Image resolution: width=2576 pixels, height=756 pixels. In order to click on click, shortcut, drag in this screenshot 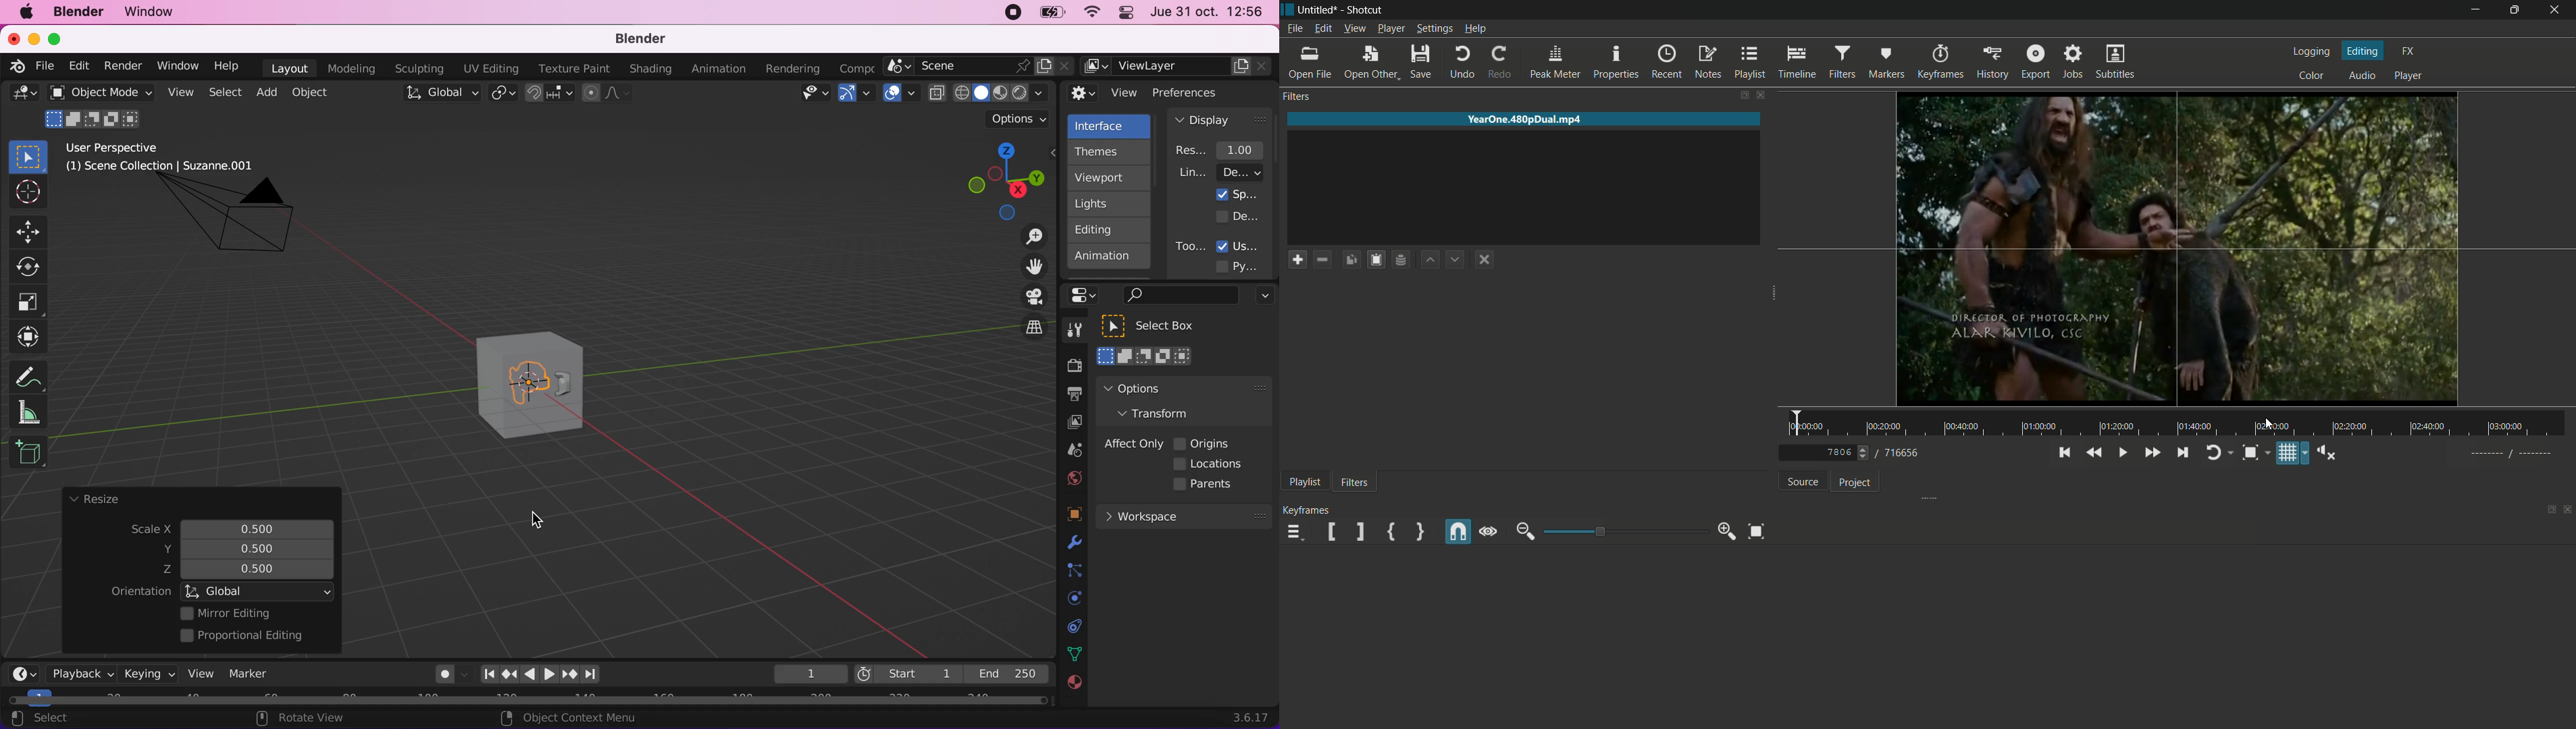, I will do `click(1003, 180)`.